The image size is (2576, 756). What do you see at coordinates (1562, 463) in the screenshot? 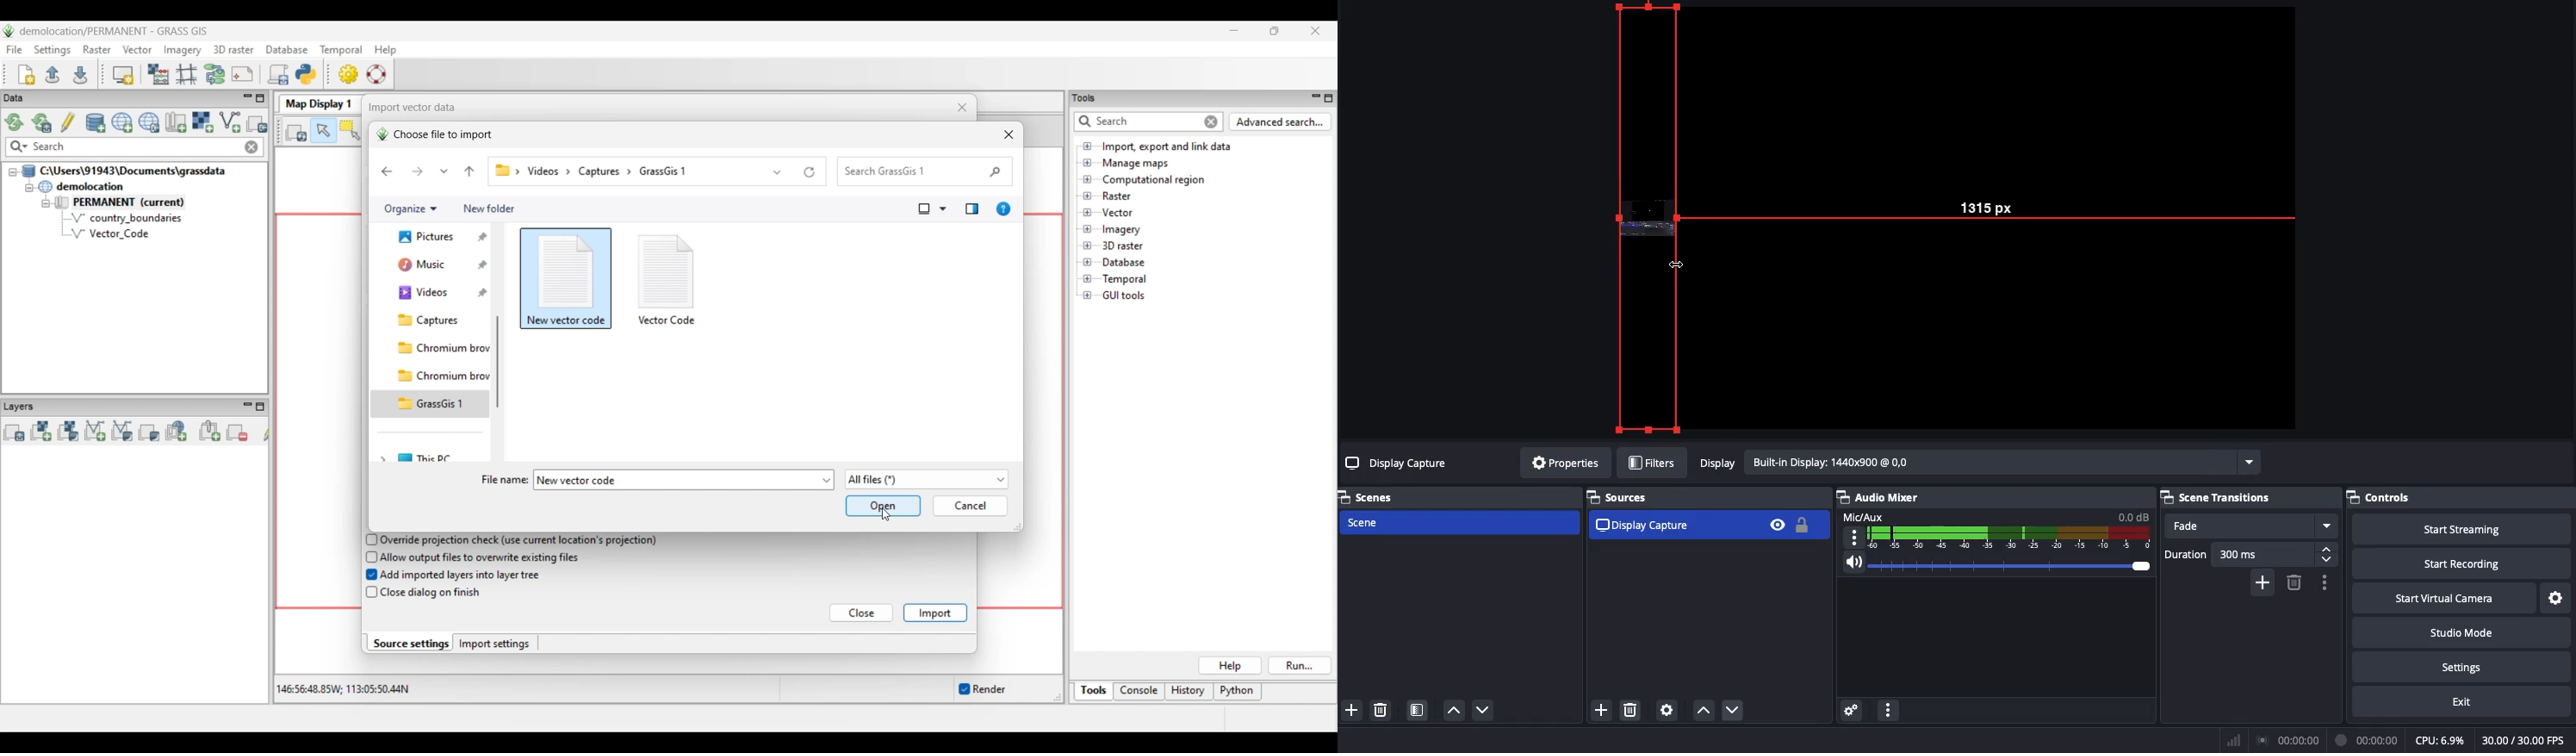
I see `Properties` at bounding box center [1562, 463].